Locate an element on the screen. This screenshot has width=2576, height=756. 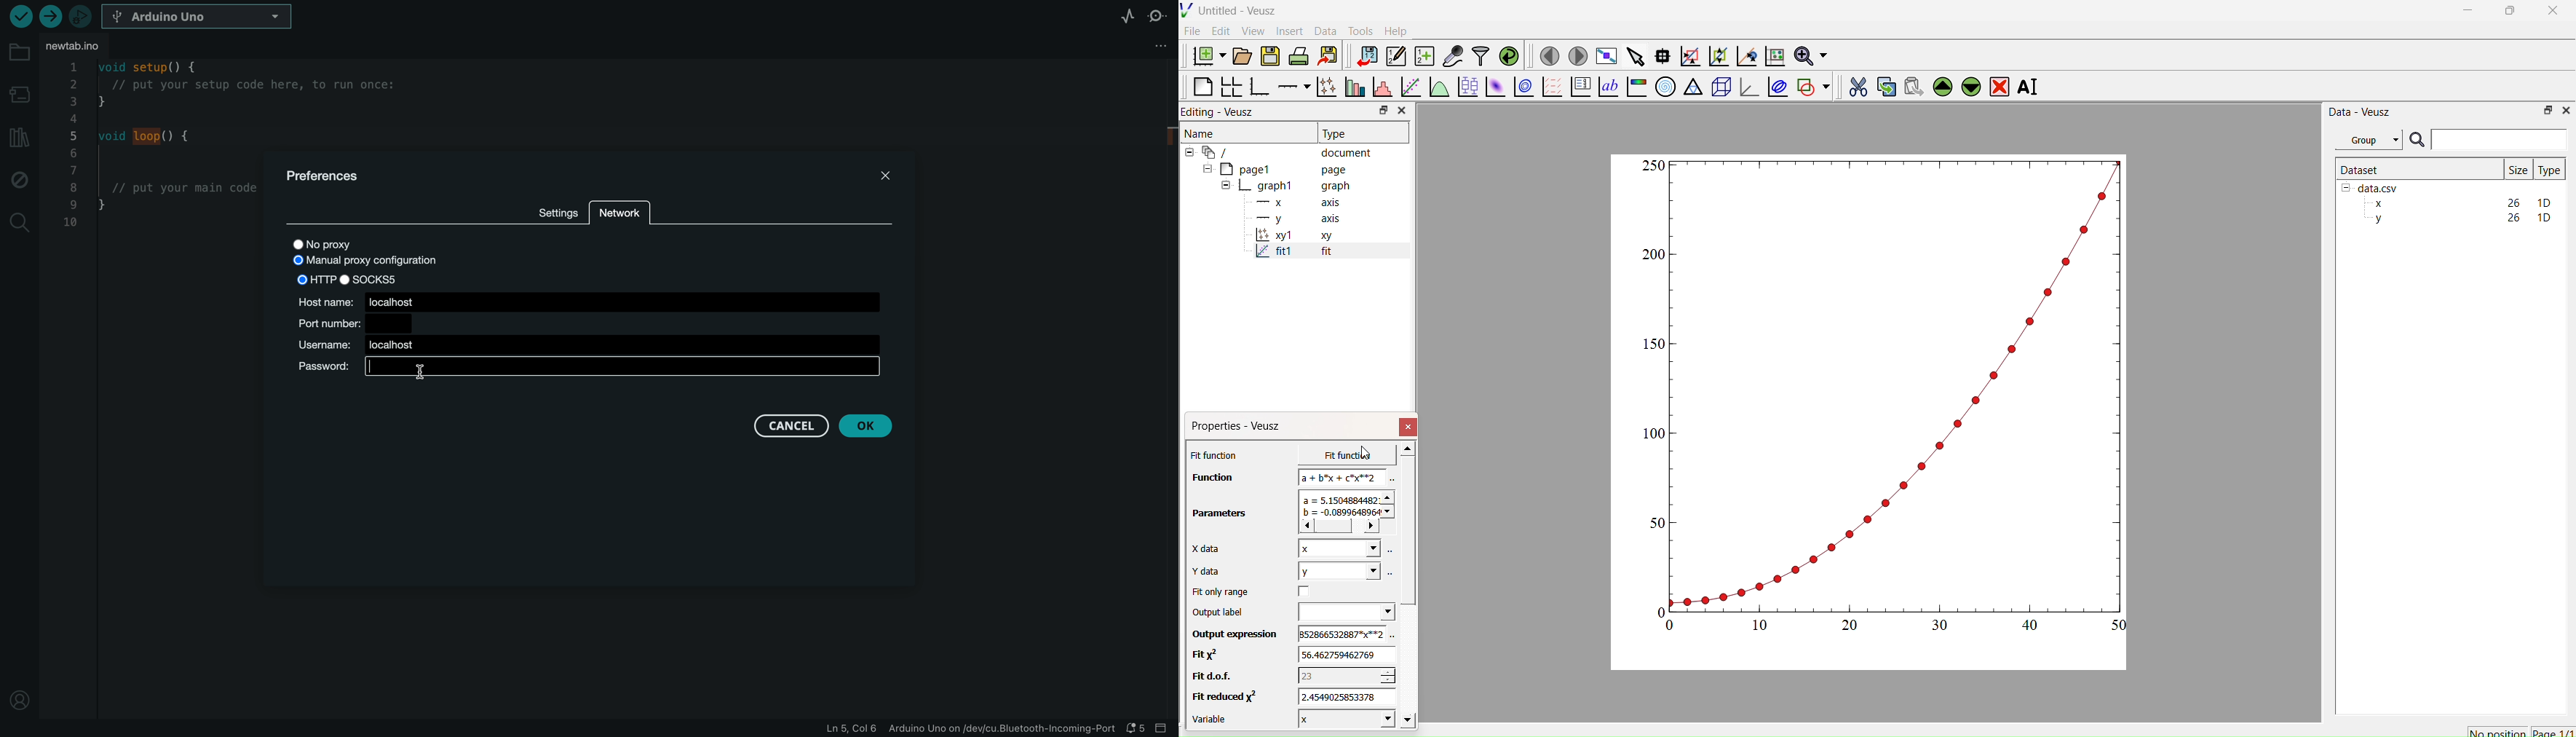
document is located at coordinates (1284, 151).